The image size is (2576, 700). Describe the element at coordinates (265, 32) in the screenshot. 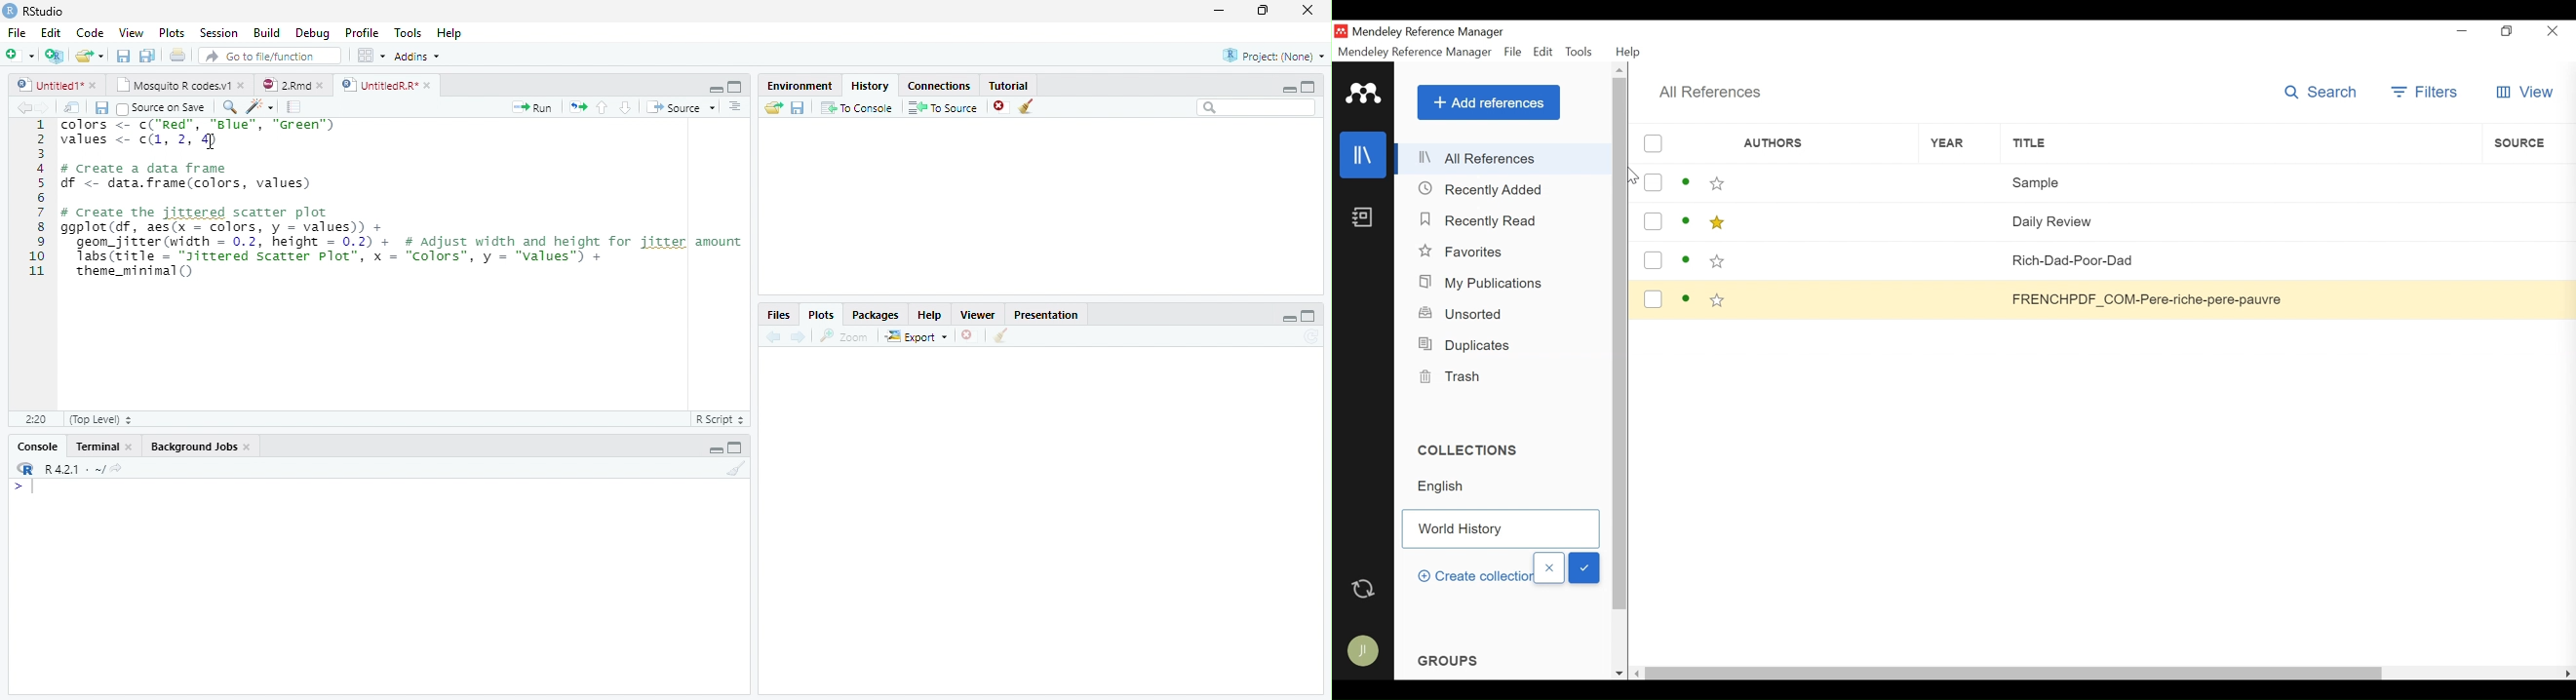

I see `Build` at that location.